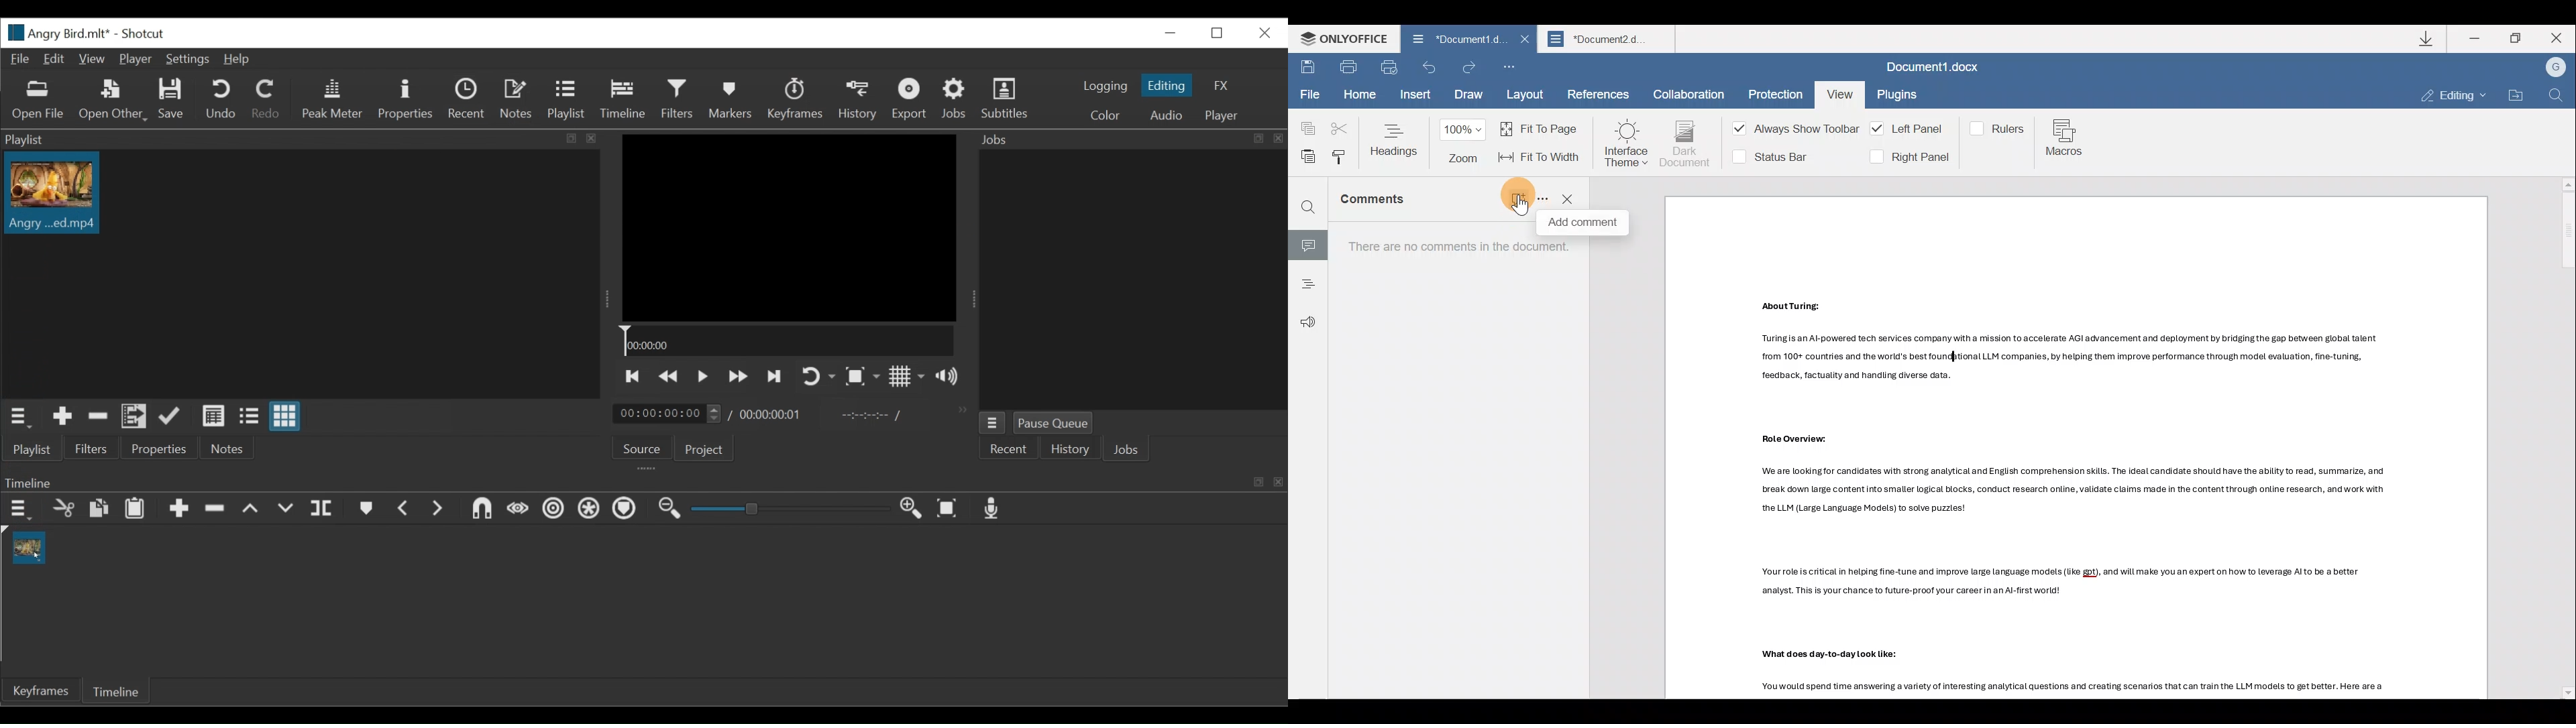 The width and height of the screenshot is (2576, 728). I want to click on Play the next point quickly, so click(775, 376).